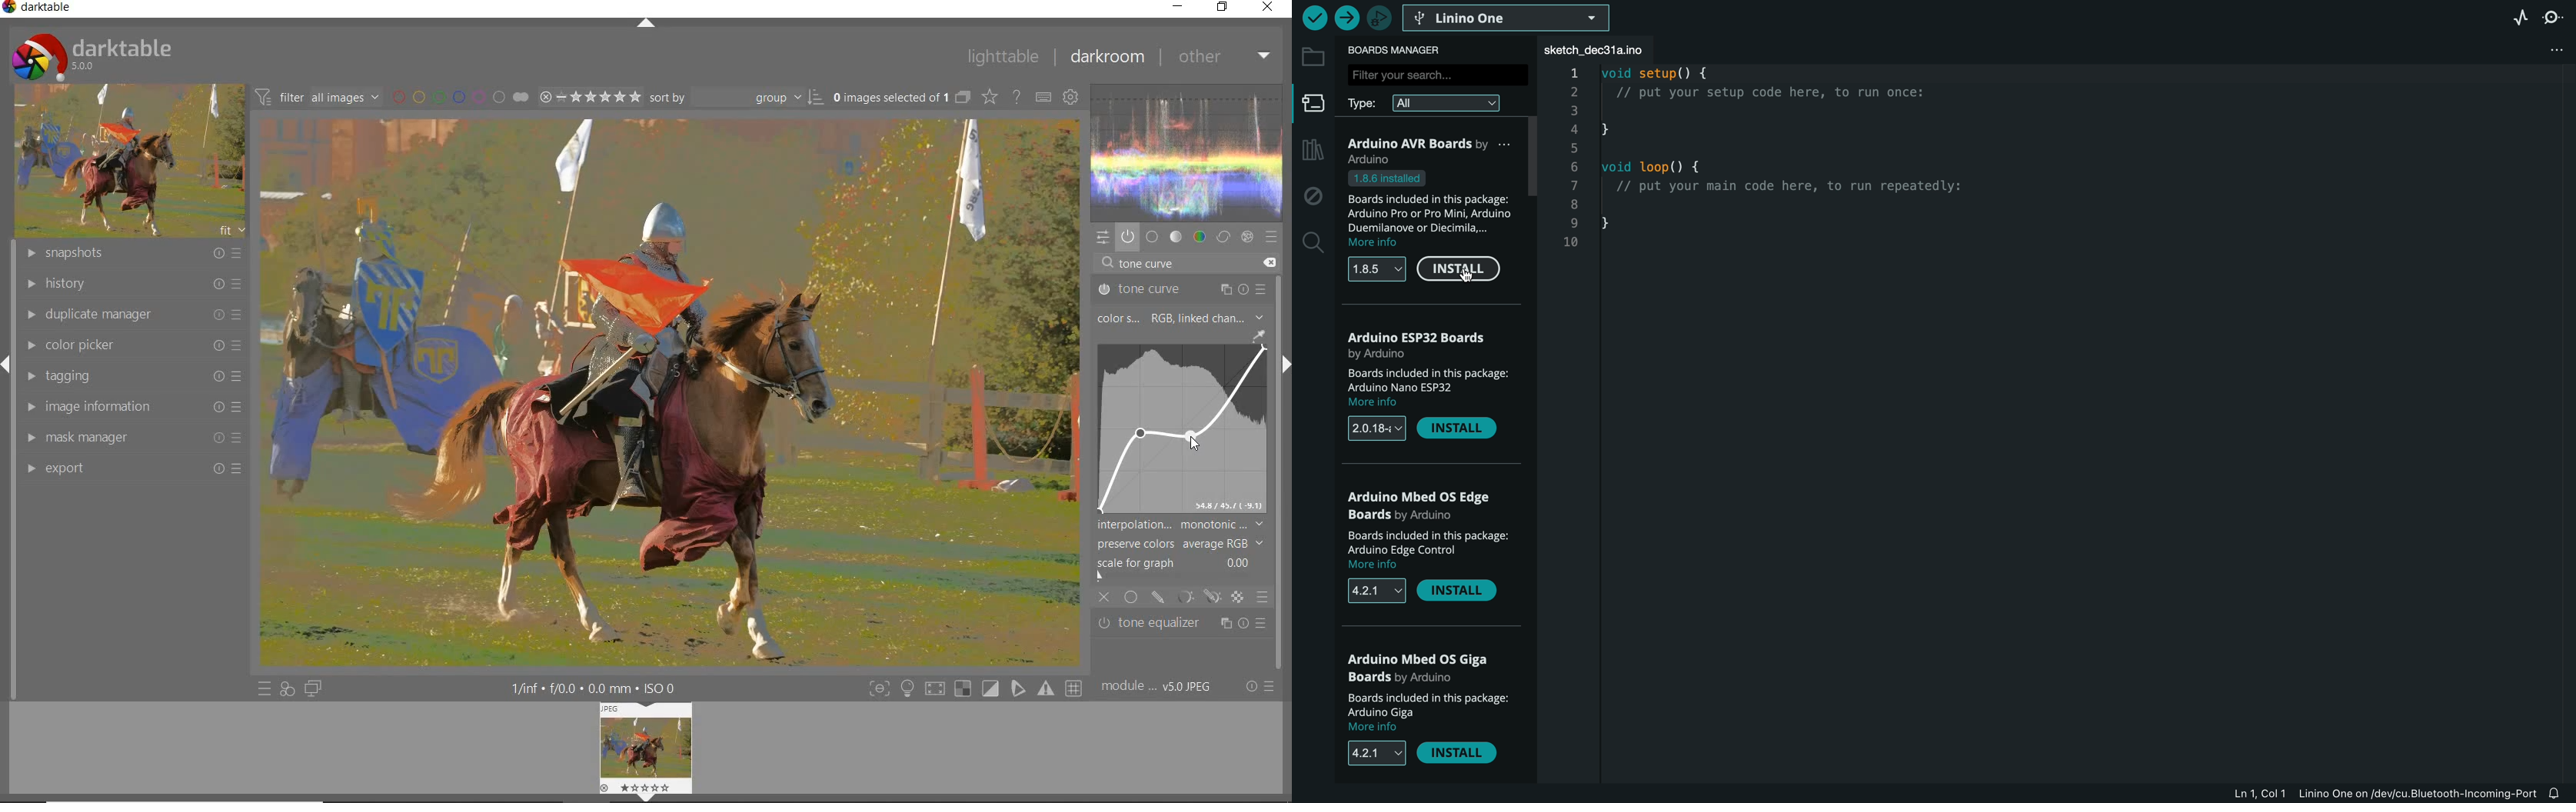  Describe the element at coordinates (131, 346) in the screenshot. I see `color picker` at that location.